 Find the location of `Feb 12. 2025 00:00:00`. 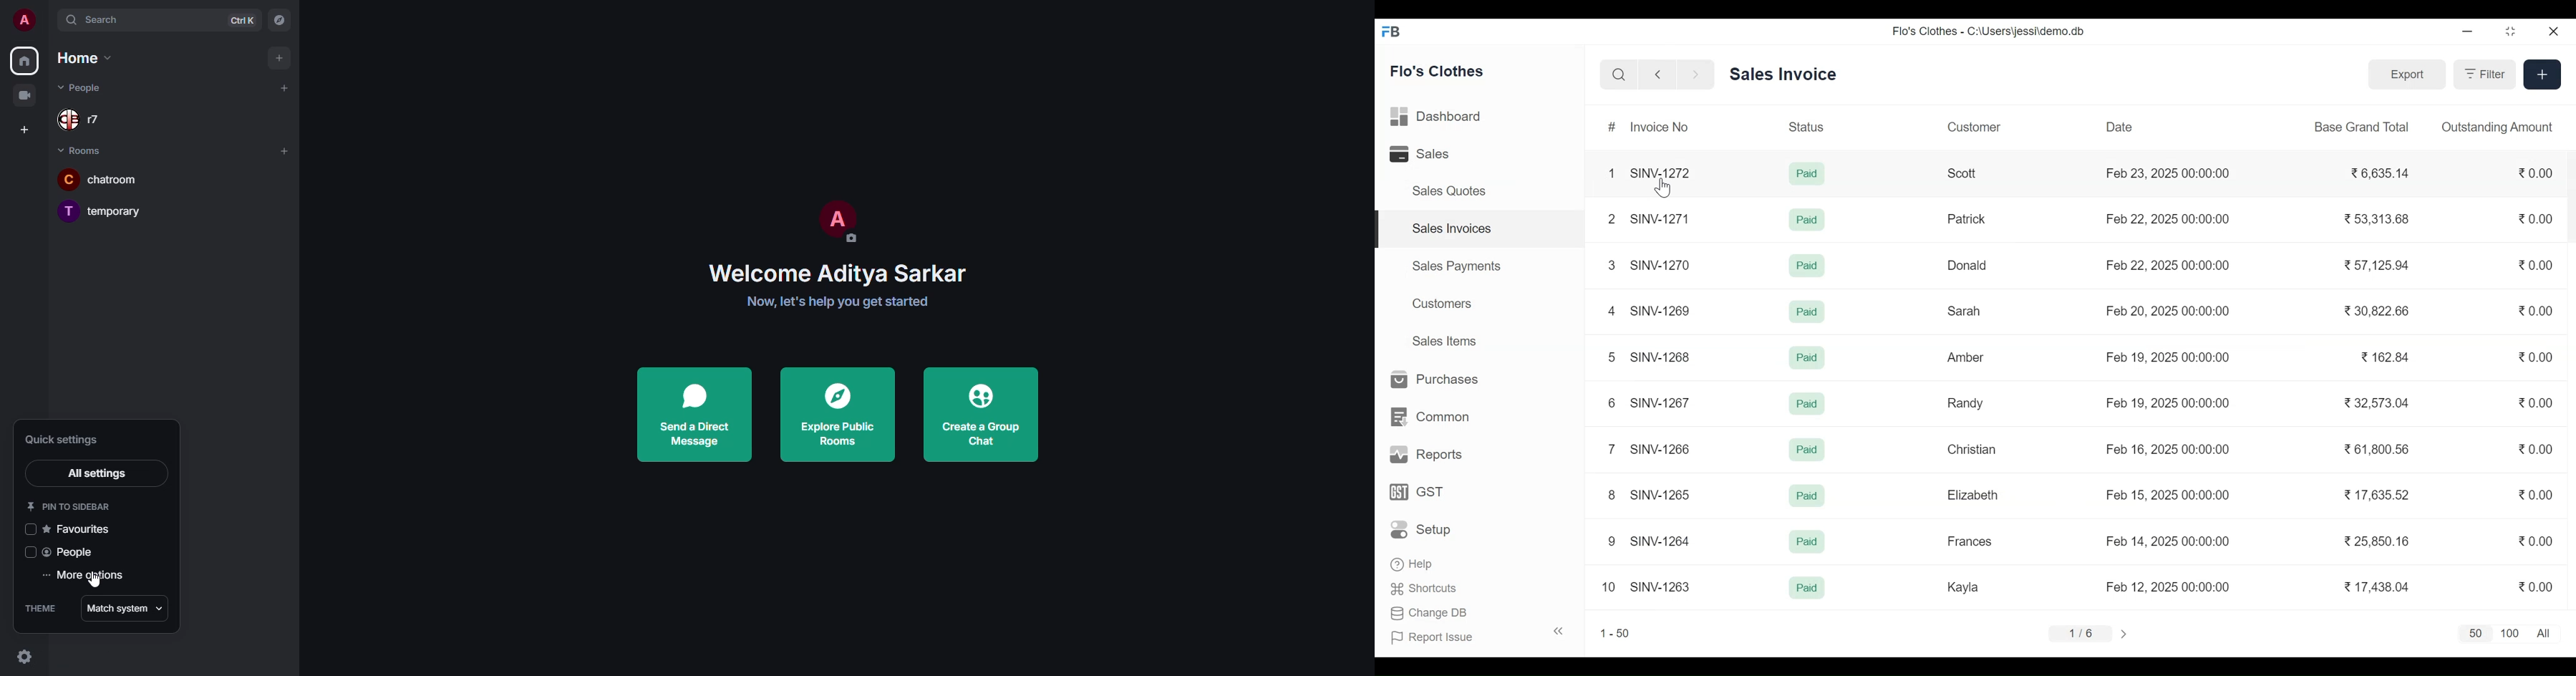

Feb 12. 2025 00:00:00 is located at coordinates (2169, 586).